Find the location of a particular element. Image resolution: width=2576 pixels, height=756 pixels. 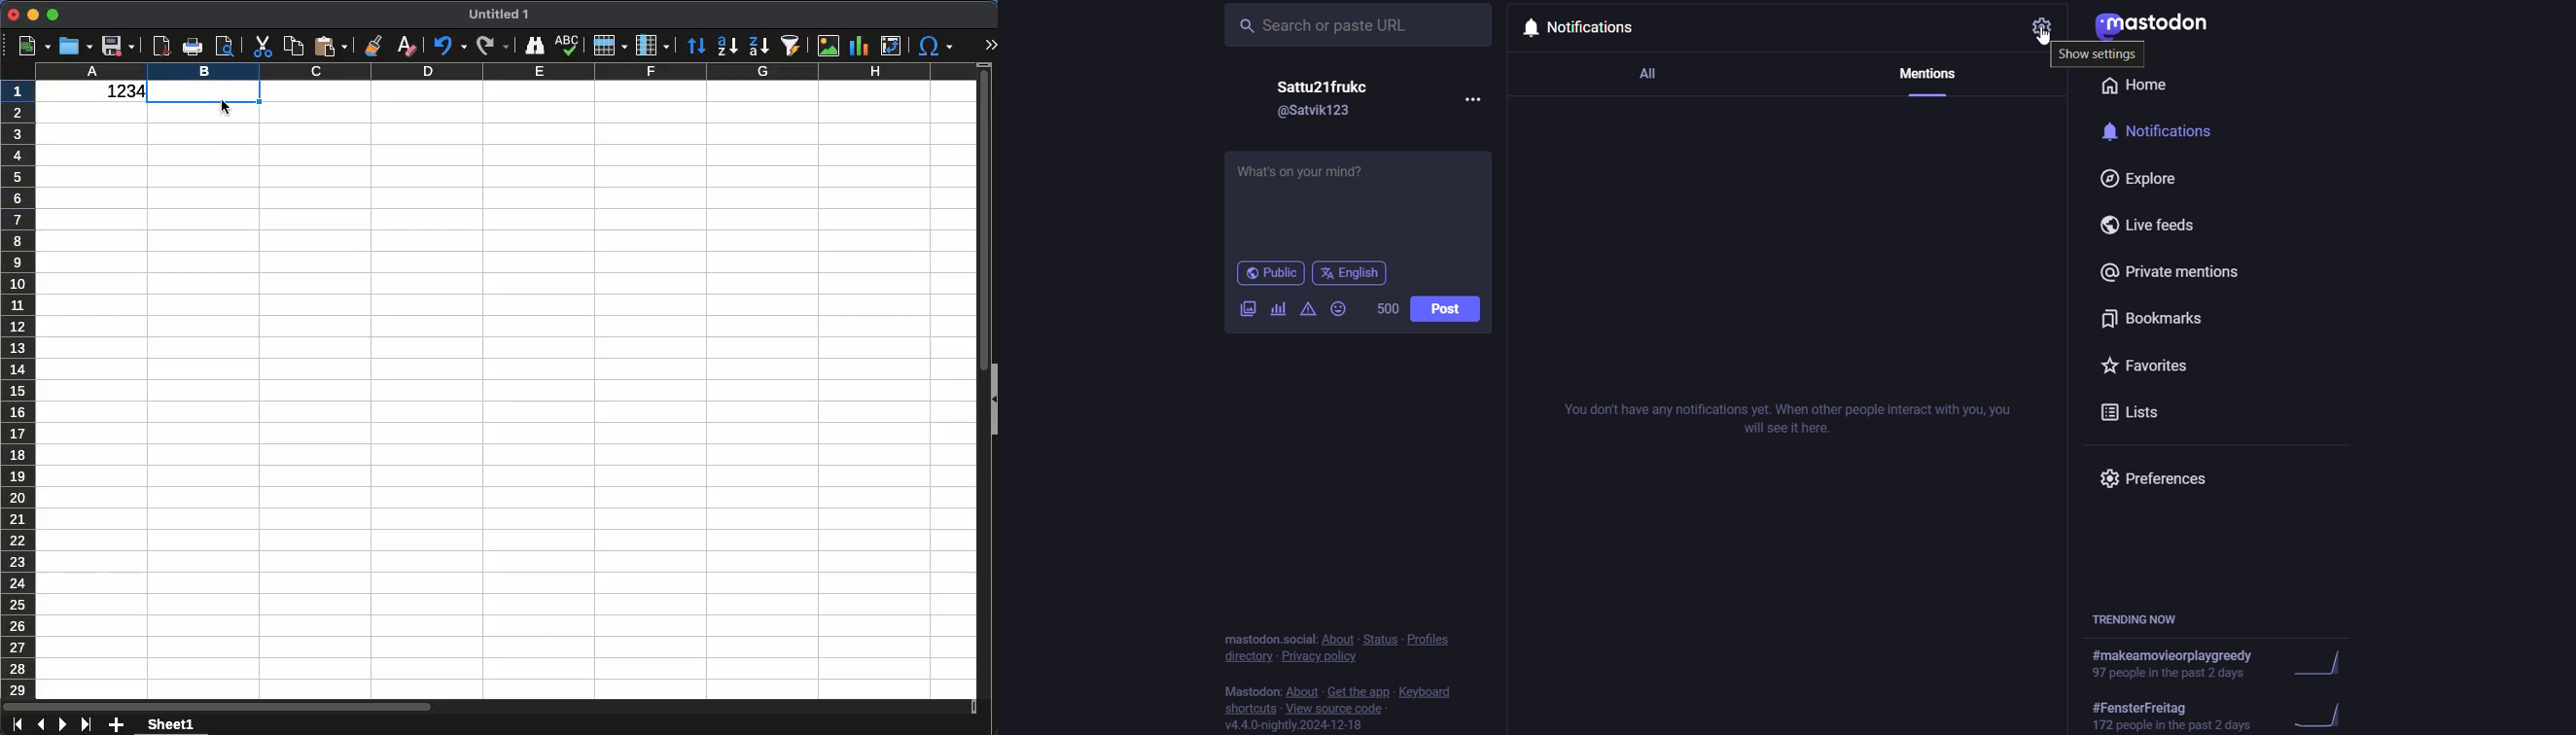

directory is located at coordinates (1246, 658).